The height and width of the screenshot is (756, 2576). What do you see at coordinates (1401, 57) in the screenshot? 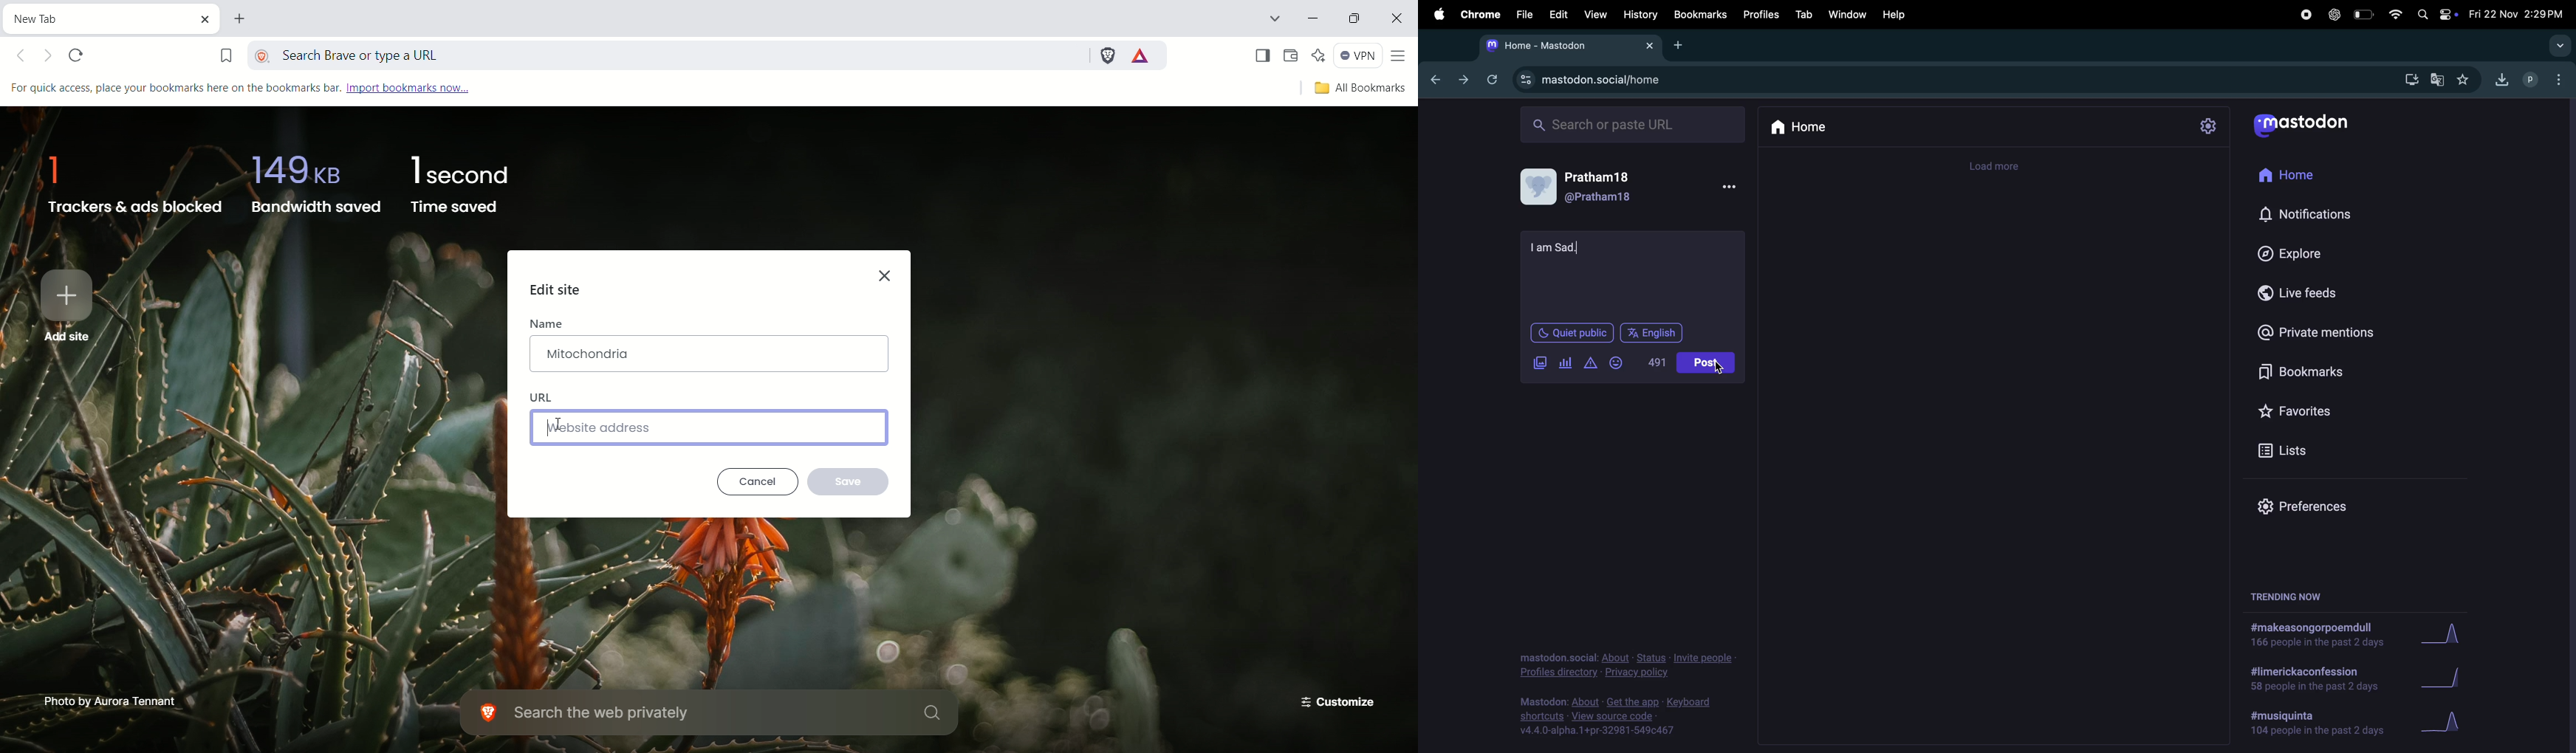
I see `customize and control brave` at bounding box center [1401, 57].